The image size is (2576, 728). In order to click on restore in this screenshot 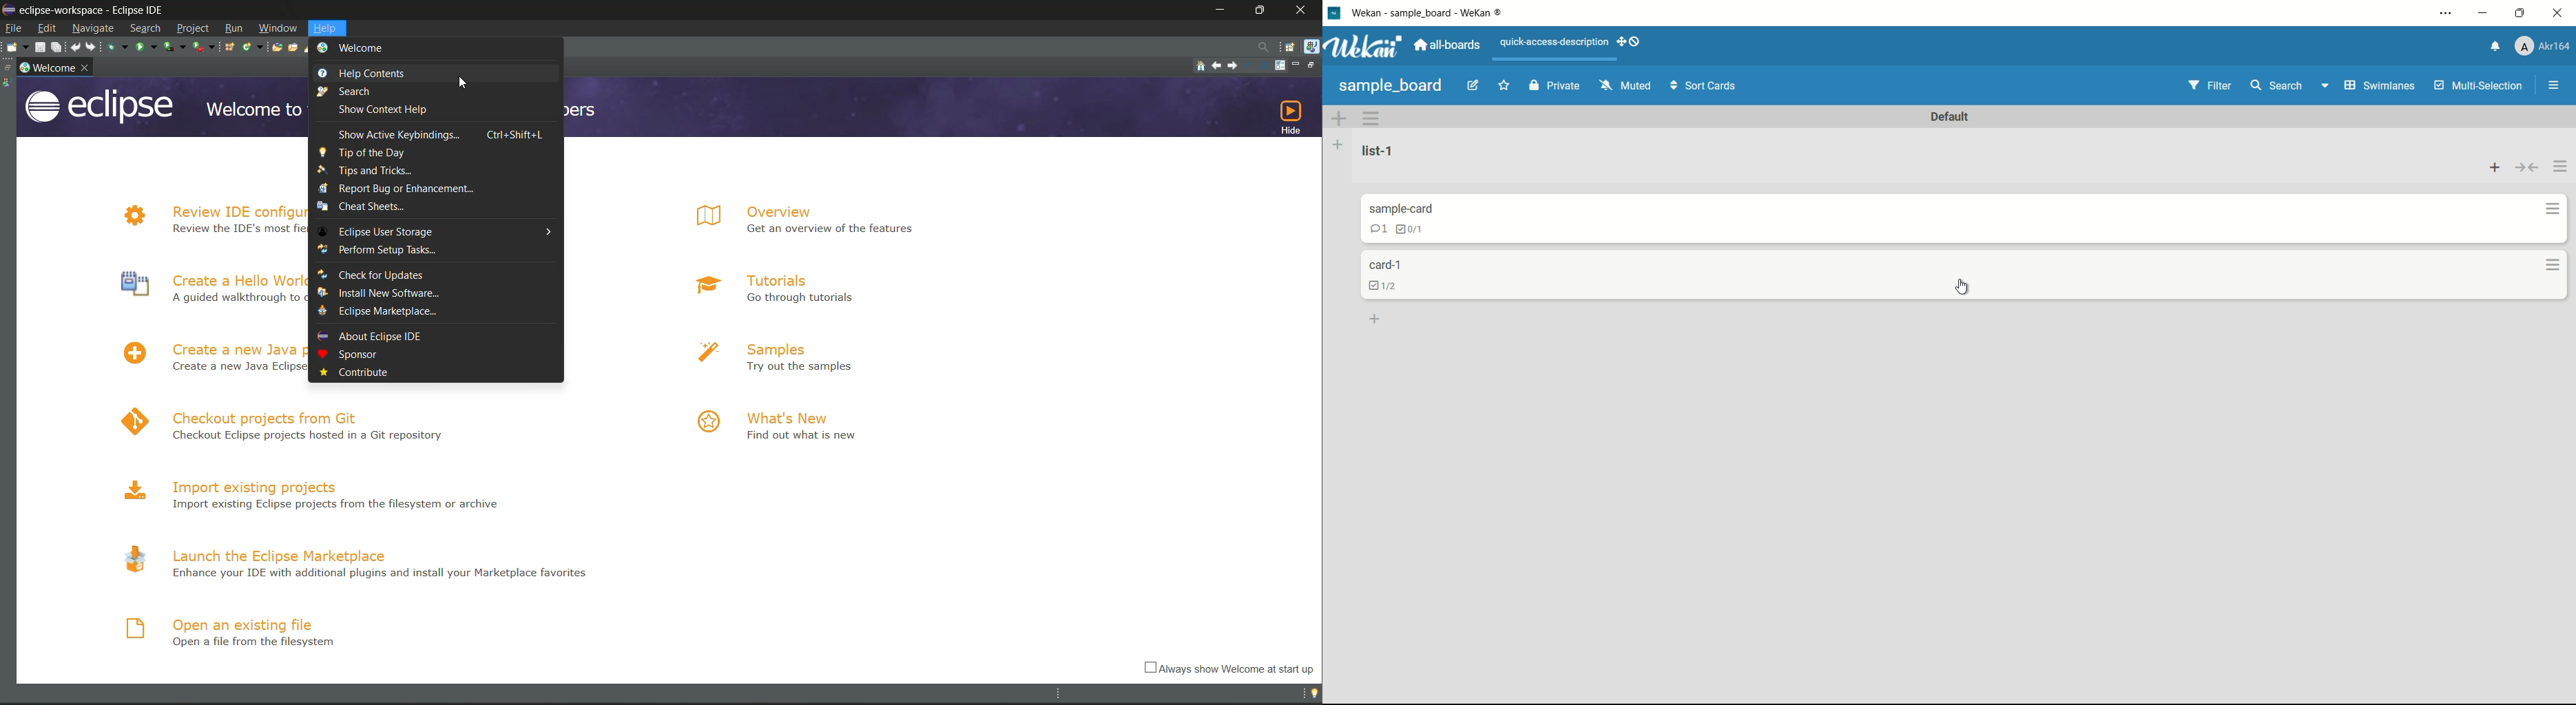, I will do `click(2521, 14)`.